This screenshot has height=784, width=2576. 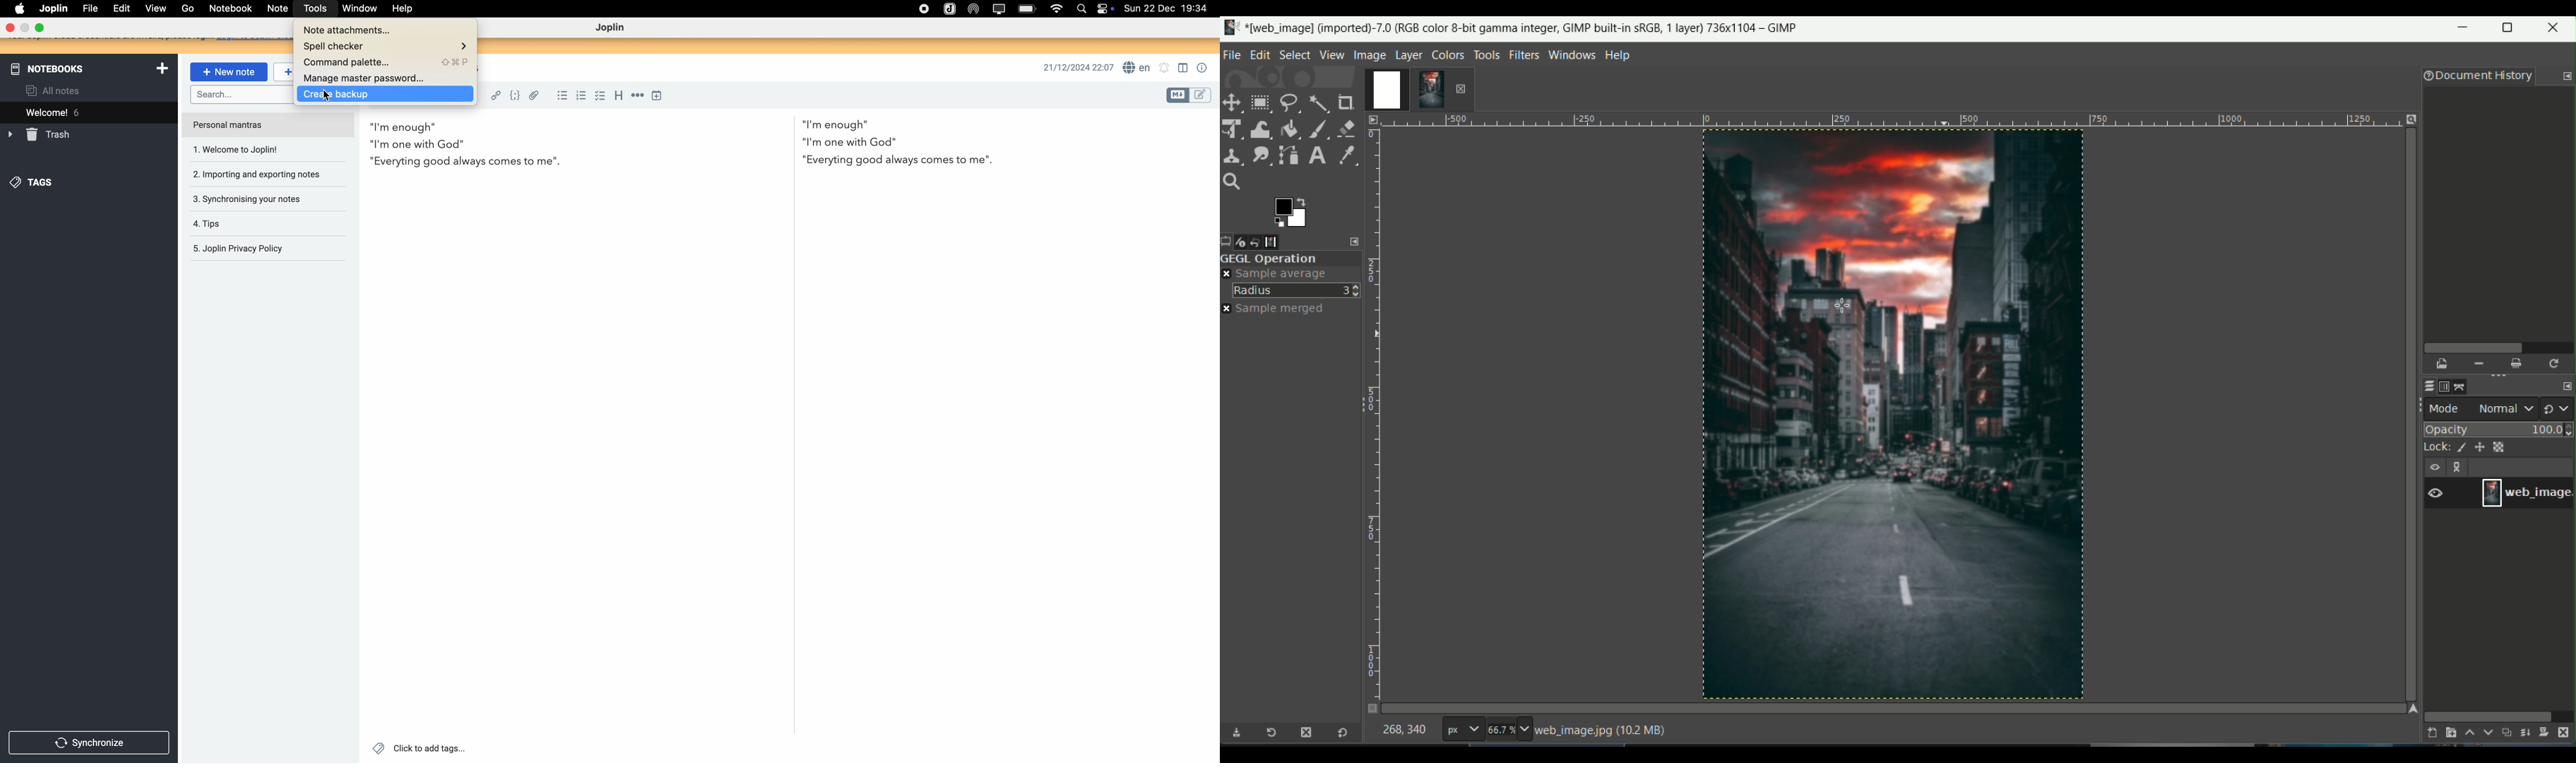 I want to click on change mode, so click(x=2558, y=408).